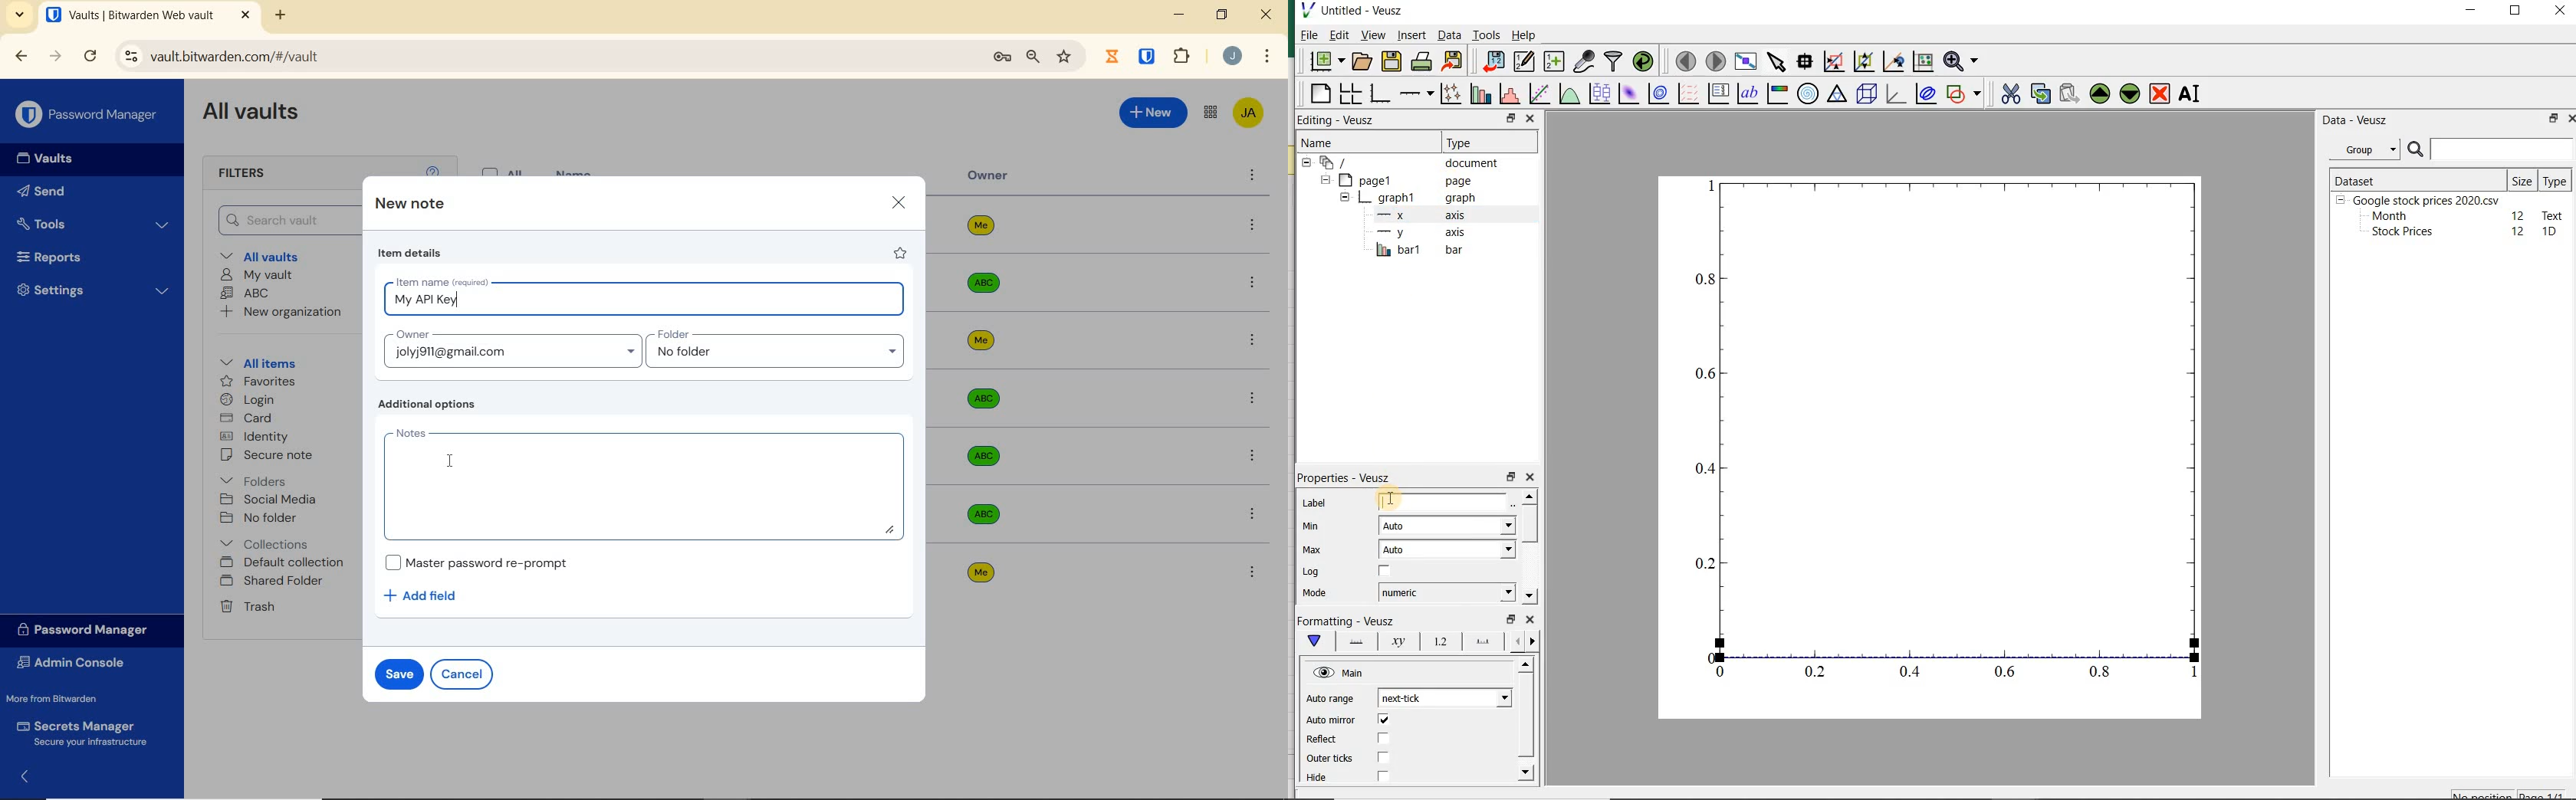  What do you see at coordinates (2551, 232) in the screenshot?
I see `1D` at bounding box center [2551, 232].